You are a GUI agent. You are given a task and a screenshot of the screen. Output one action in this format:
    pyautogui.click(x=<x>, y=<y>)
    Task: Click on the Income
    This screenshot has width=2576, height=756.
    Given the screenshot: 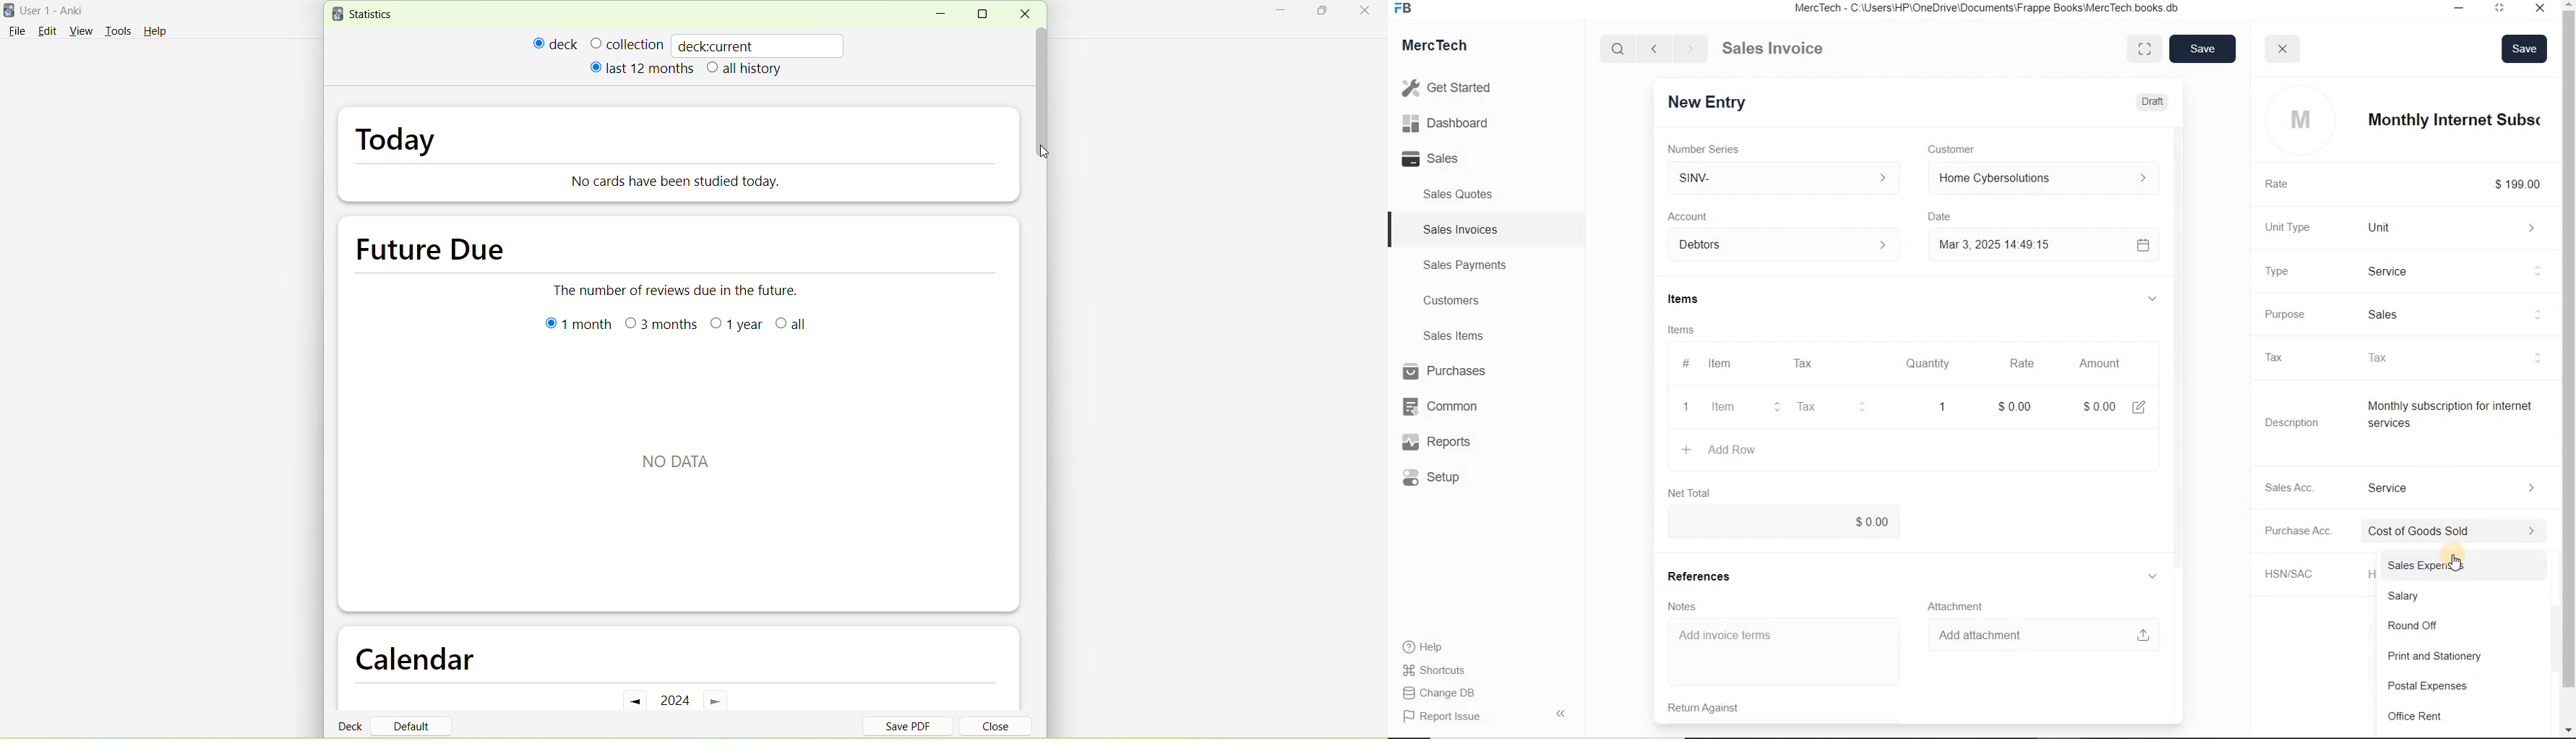 What is the action you would take?
    pyautogui.click(x=2463, y=487)
    